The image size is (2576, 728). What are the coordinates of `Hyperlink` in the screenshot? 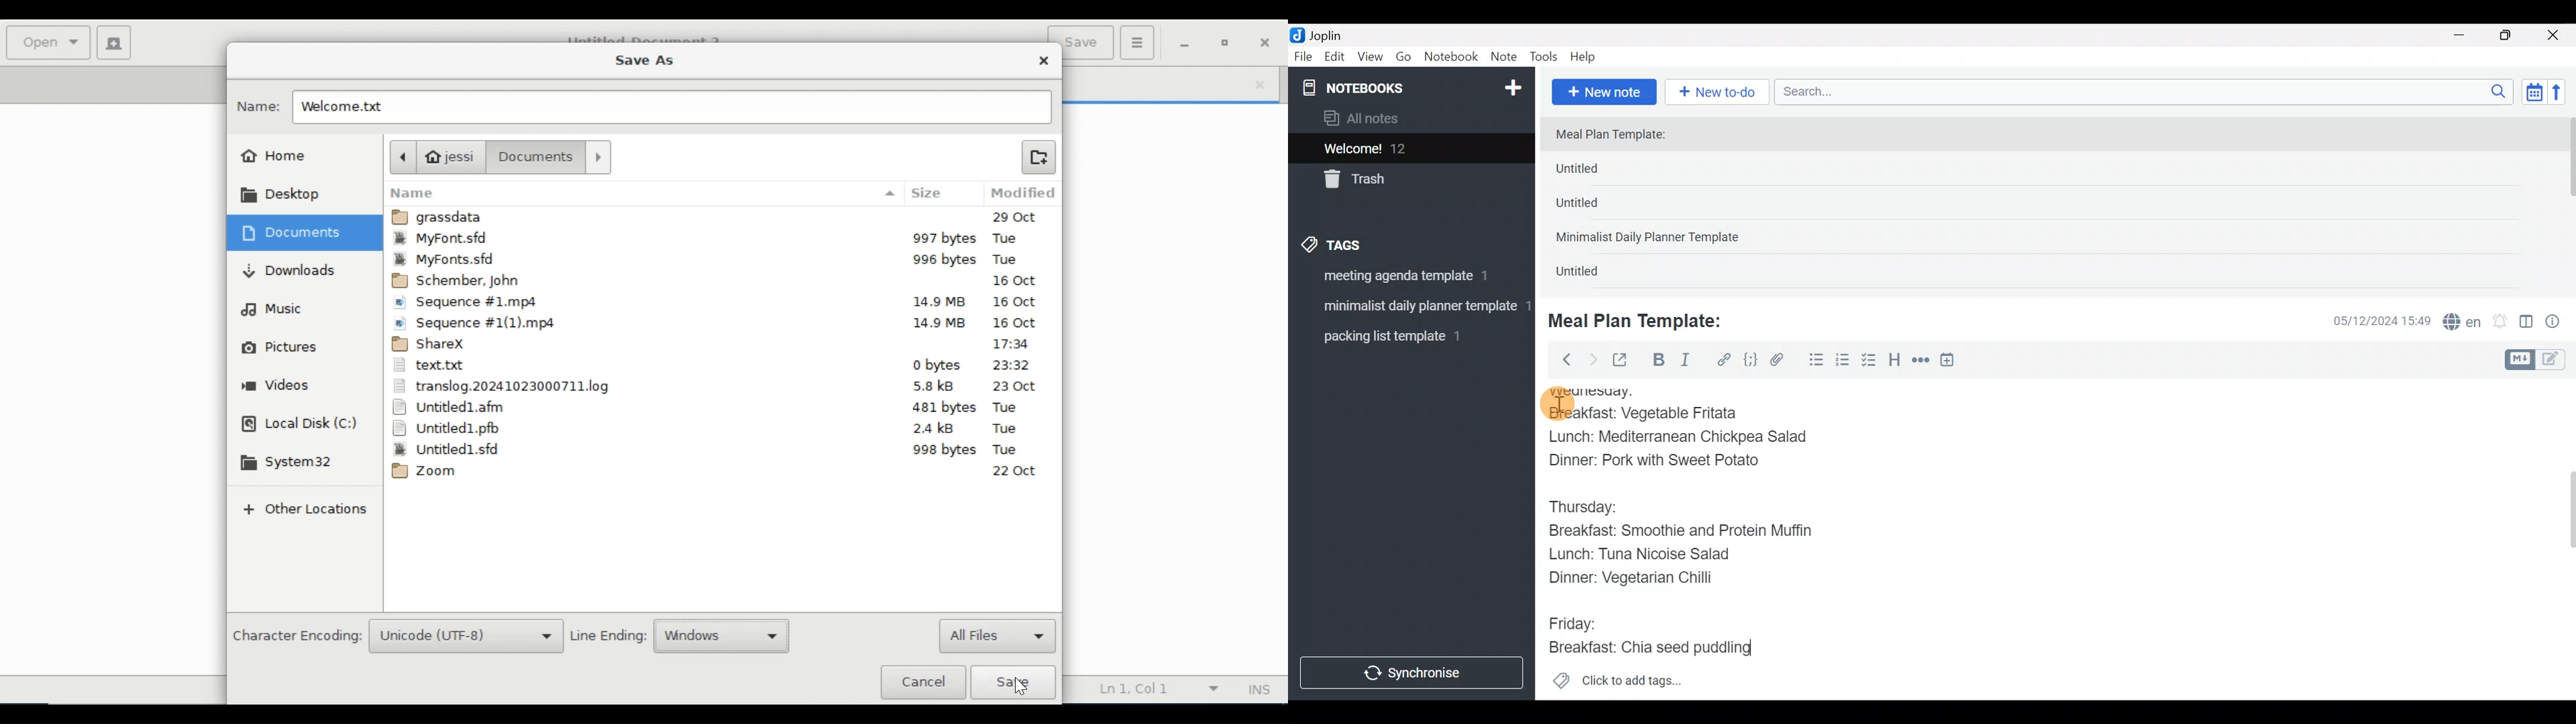 It's located at (1724, 360).